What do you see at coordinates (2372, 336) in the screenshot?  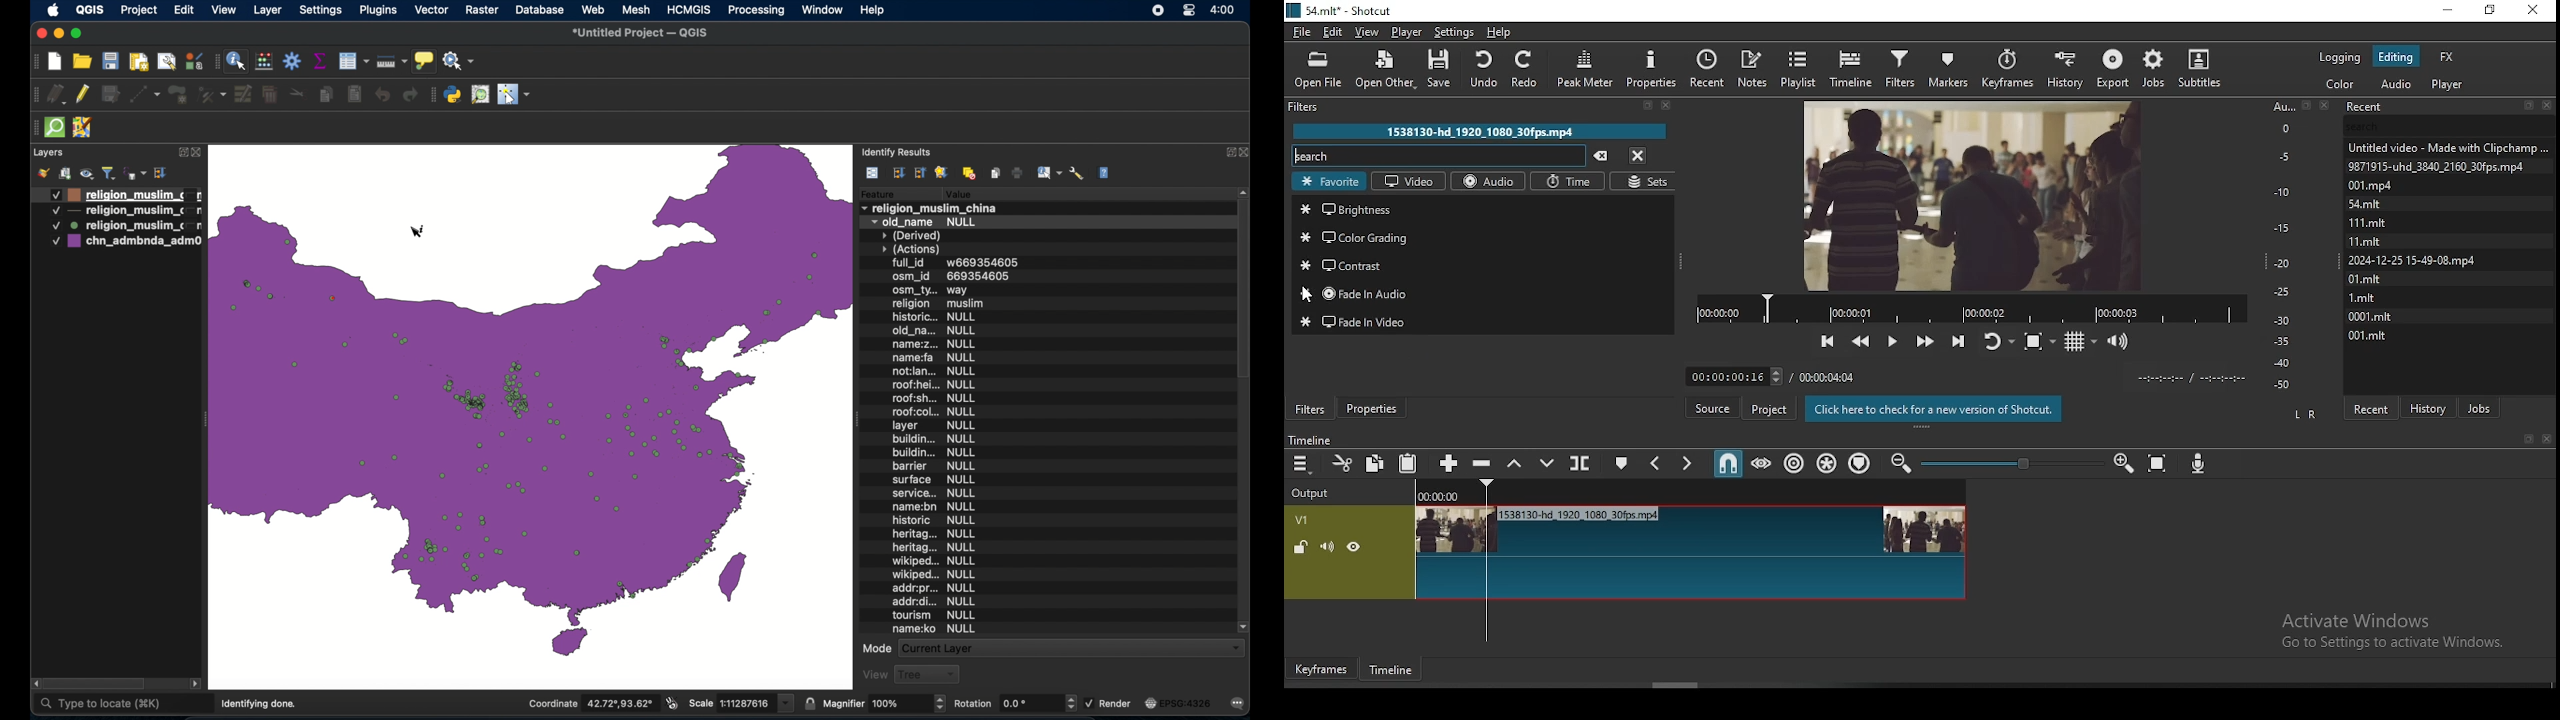 I see `001.mit` at bounding box center [2372, 336].